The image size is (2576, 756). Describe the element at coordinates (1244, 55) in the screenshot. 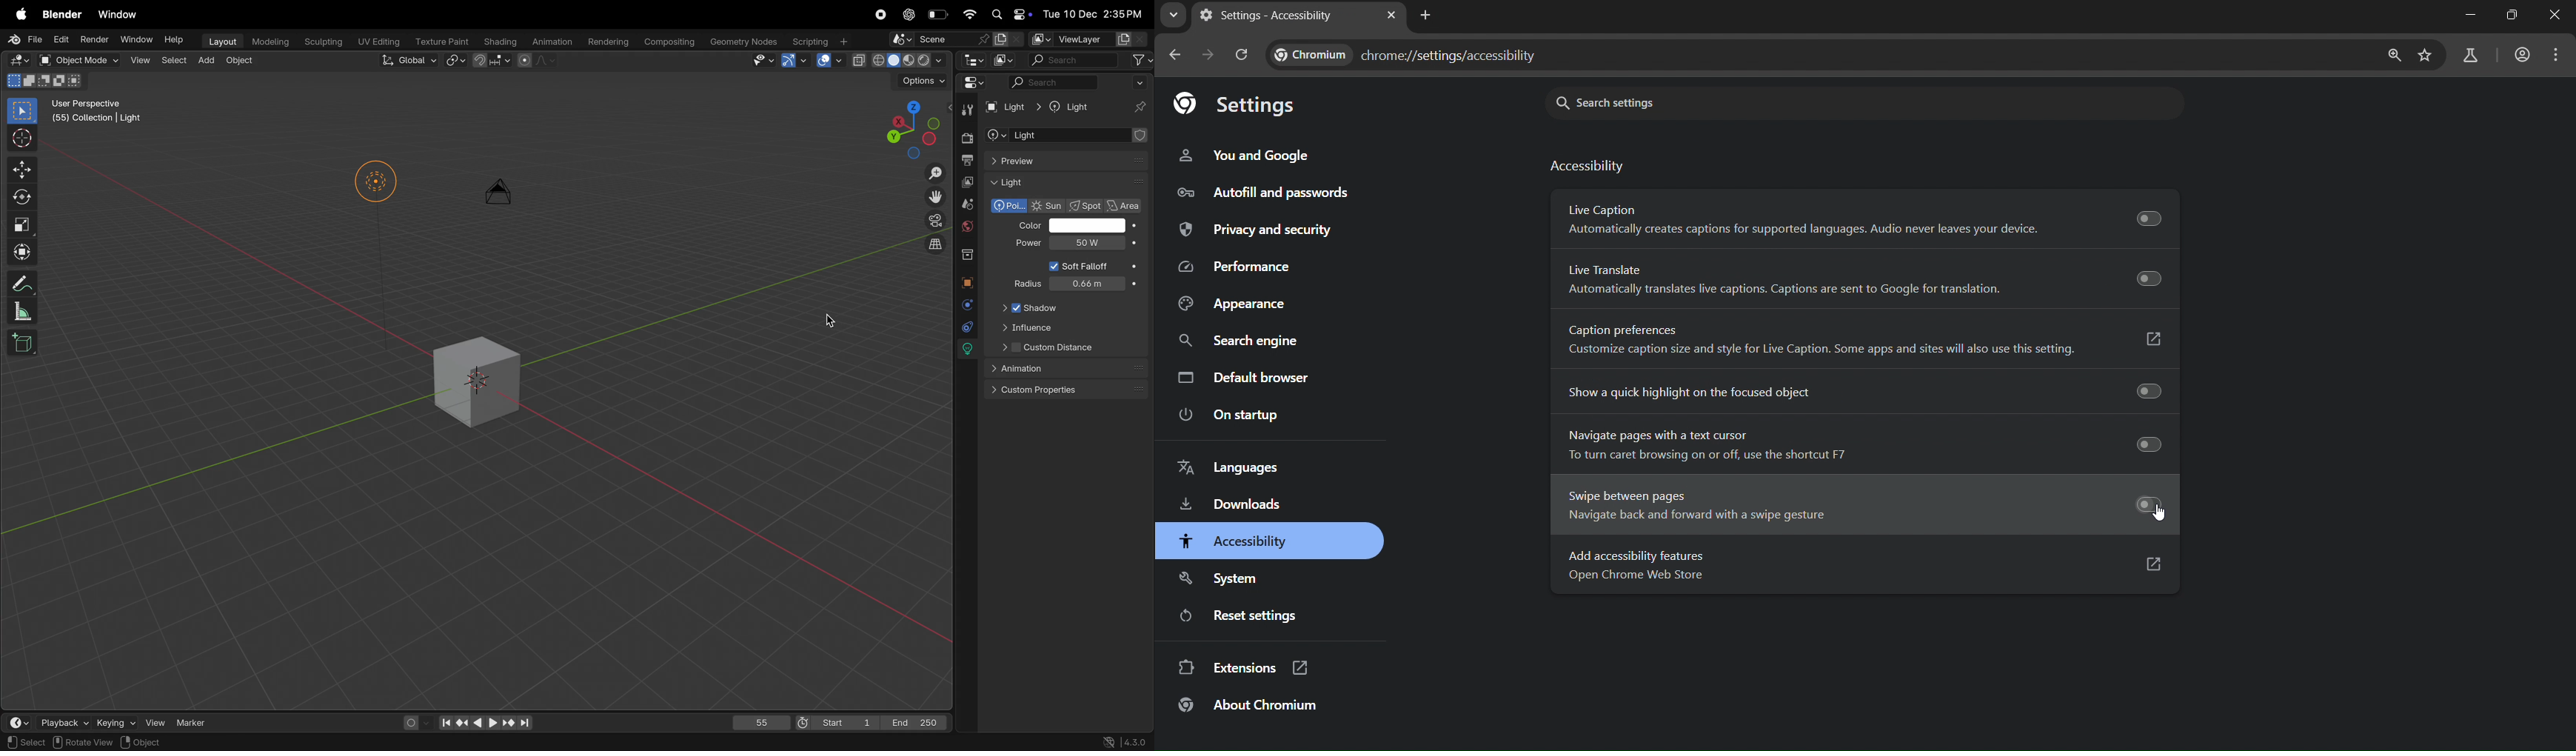

I see `reload page` at that location.